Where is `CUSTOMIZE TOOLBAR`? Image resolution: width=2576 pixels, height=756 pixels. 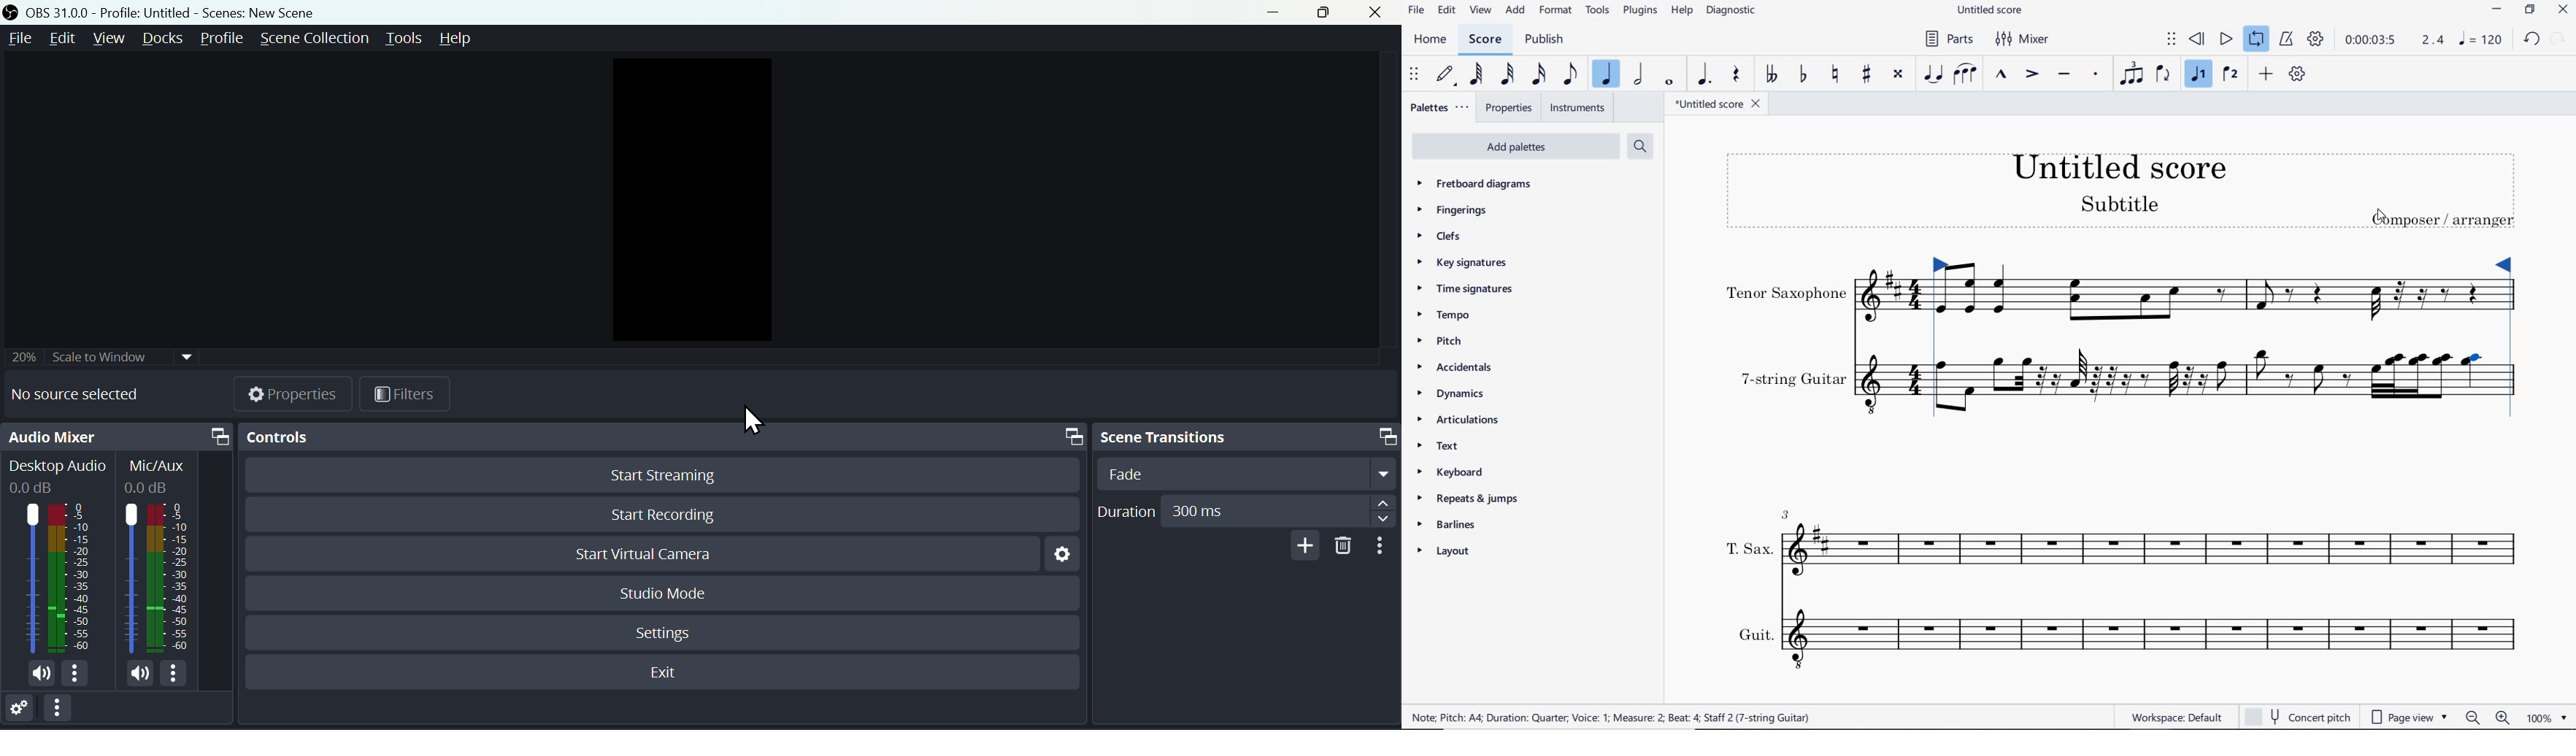
CUSTOMIZE TOOLBAR is located at coordinates (2296, 75).